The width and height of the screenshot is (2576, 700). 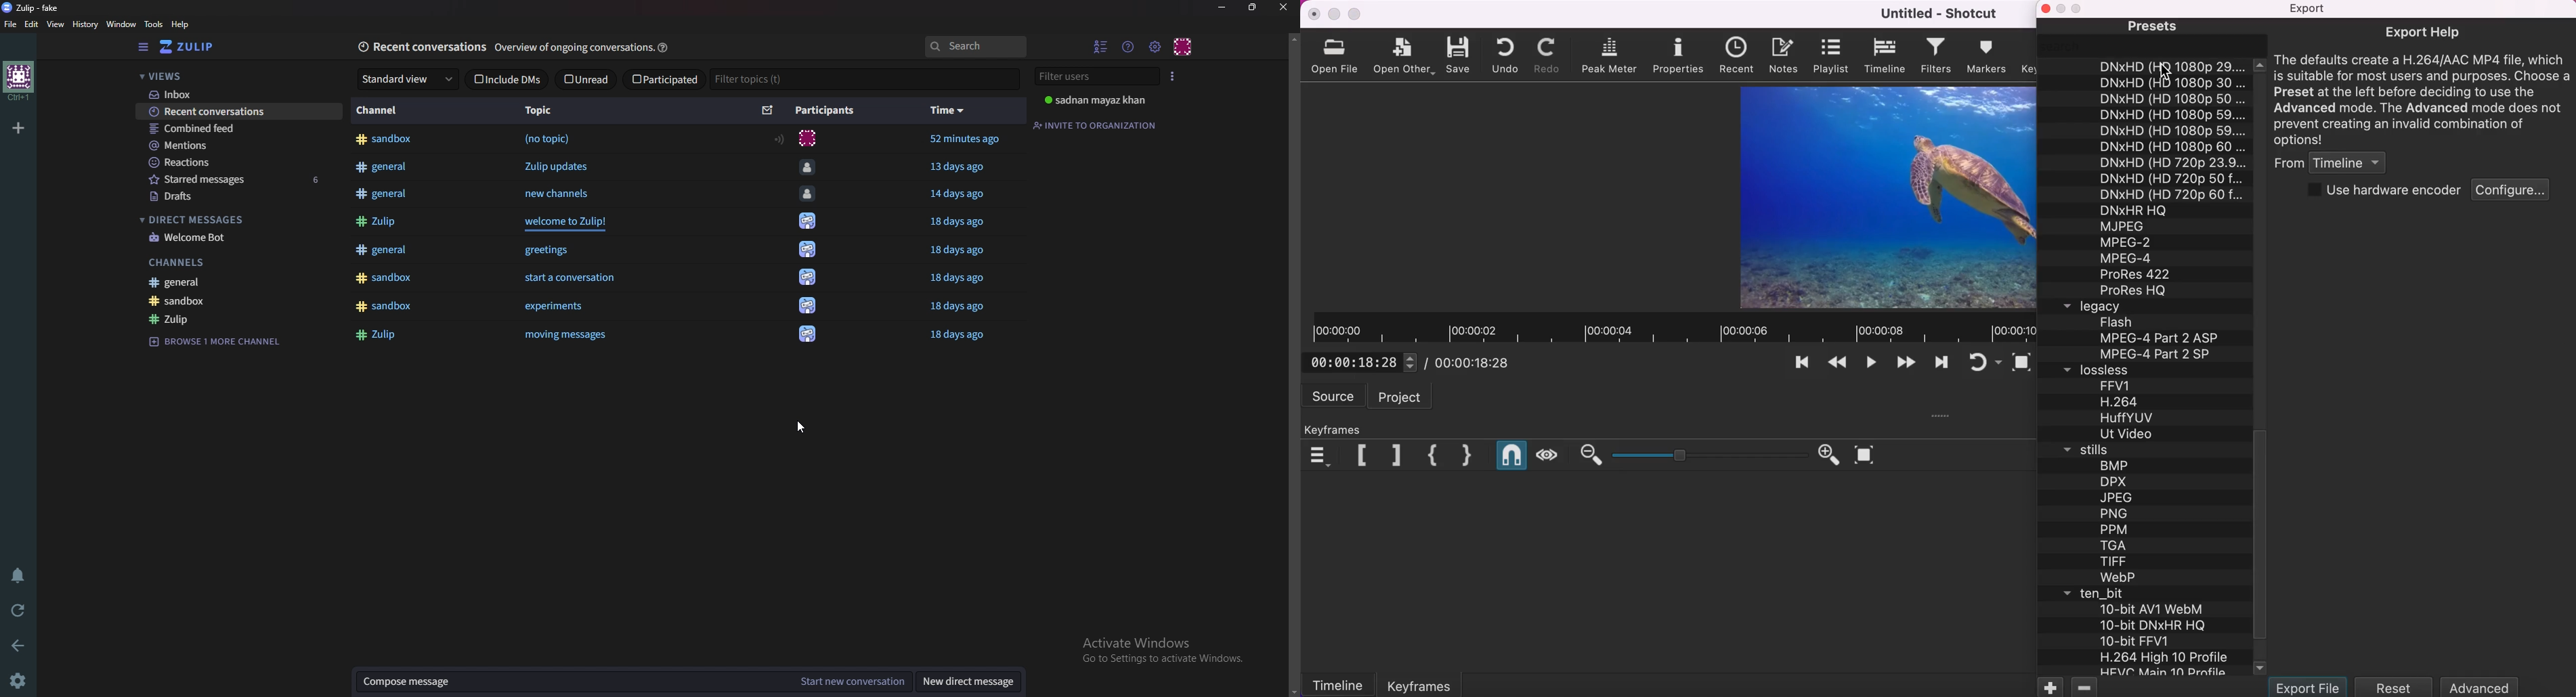 I want to click on play quickly forwards, so click(x=1942, y=362).